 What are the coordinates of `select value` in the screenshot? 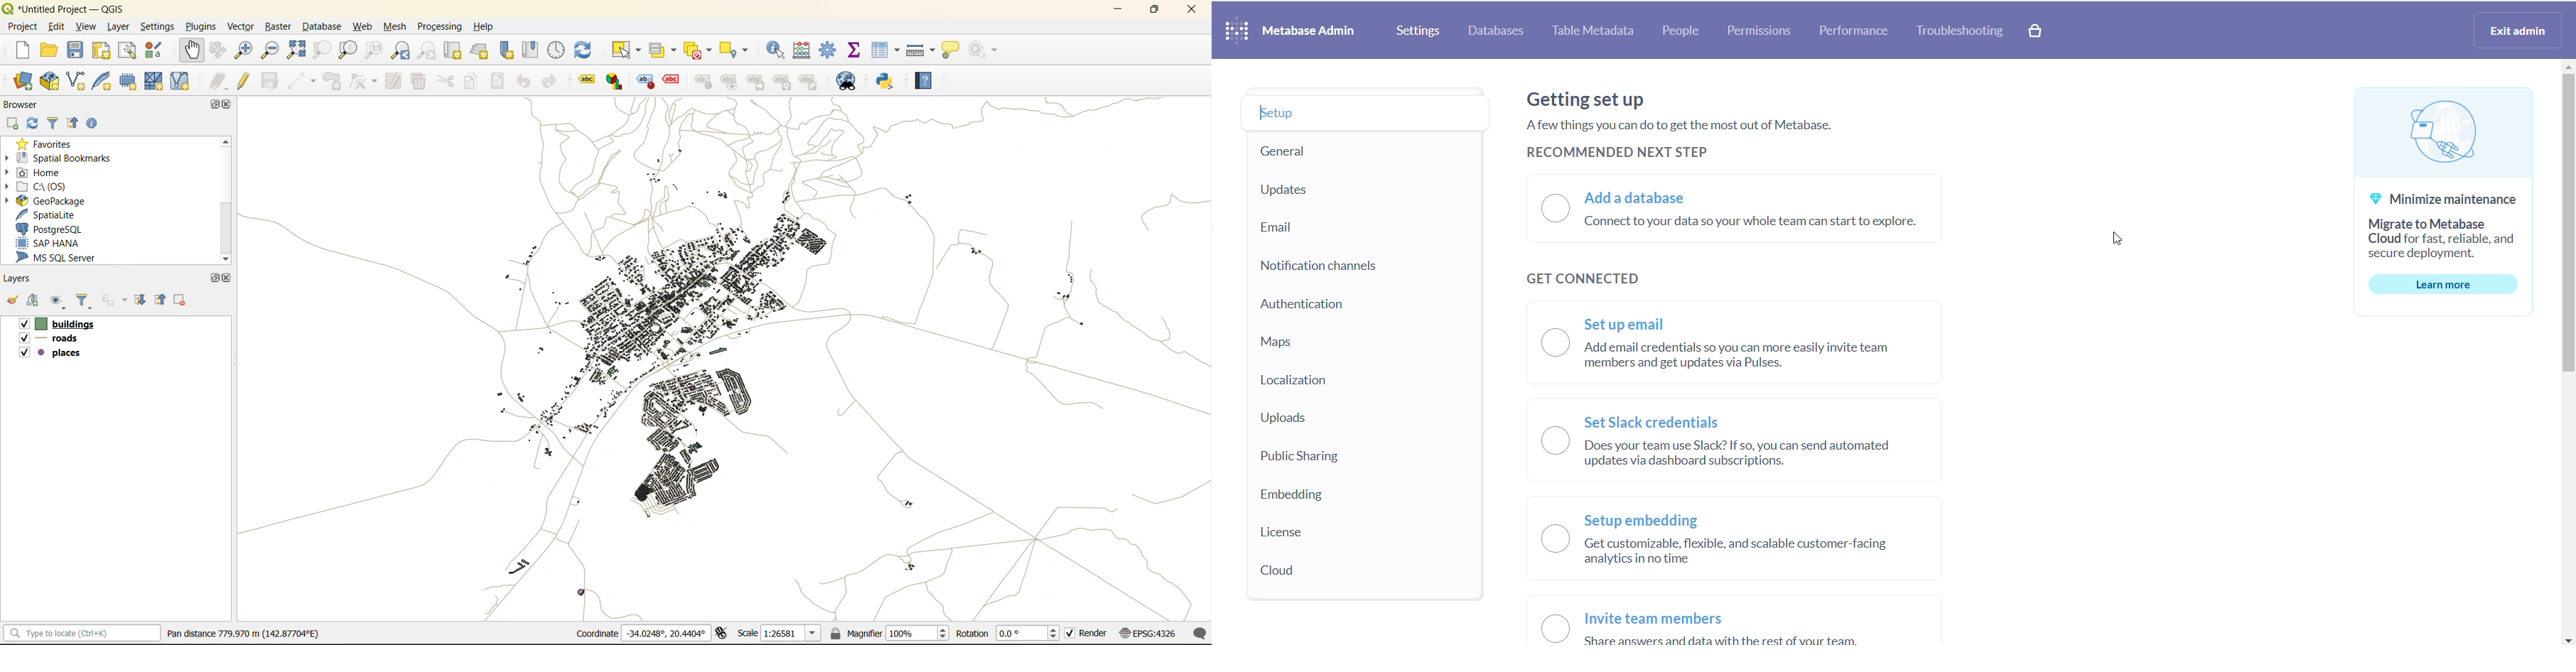 It's located at (664, 49).